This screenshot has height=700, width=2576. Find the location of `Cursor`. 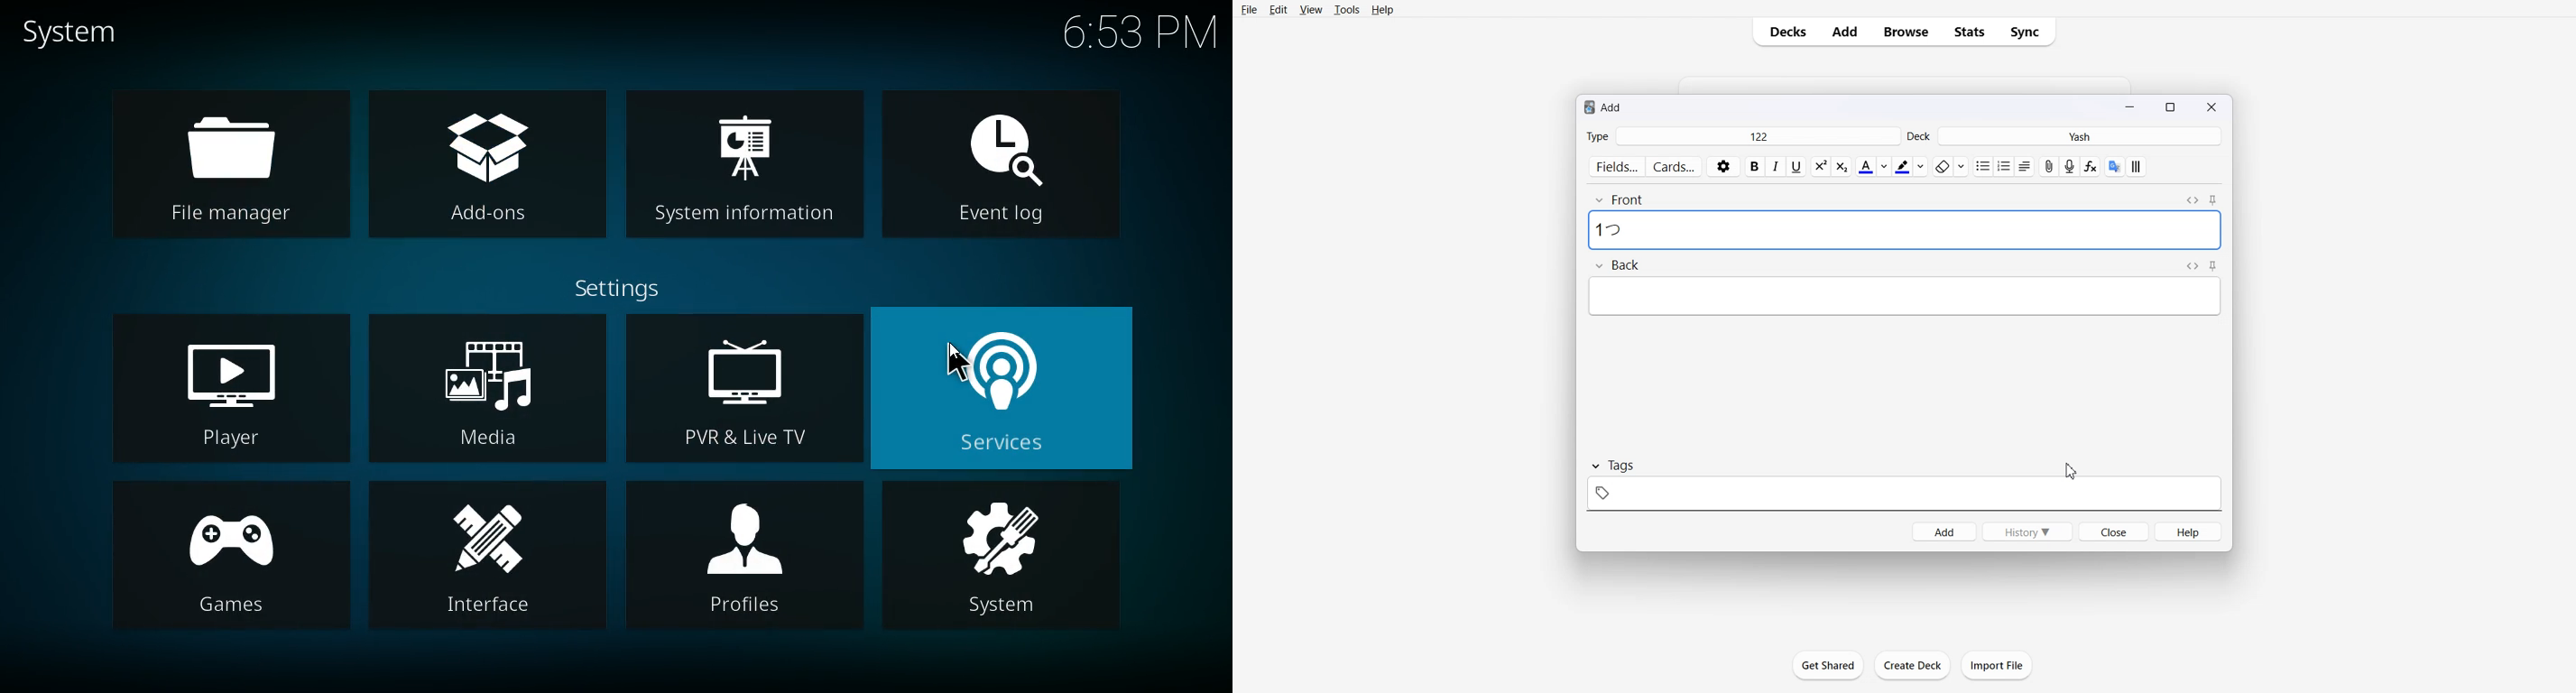

Cursor is located at coordinates (2070, 471).